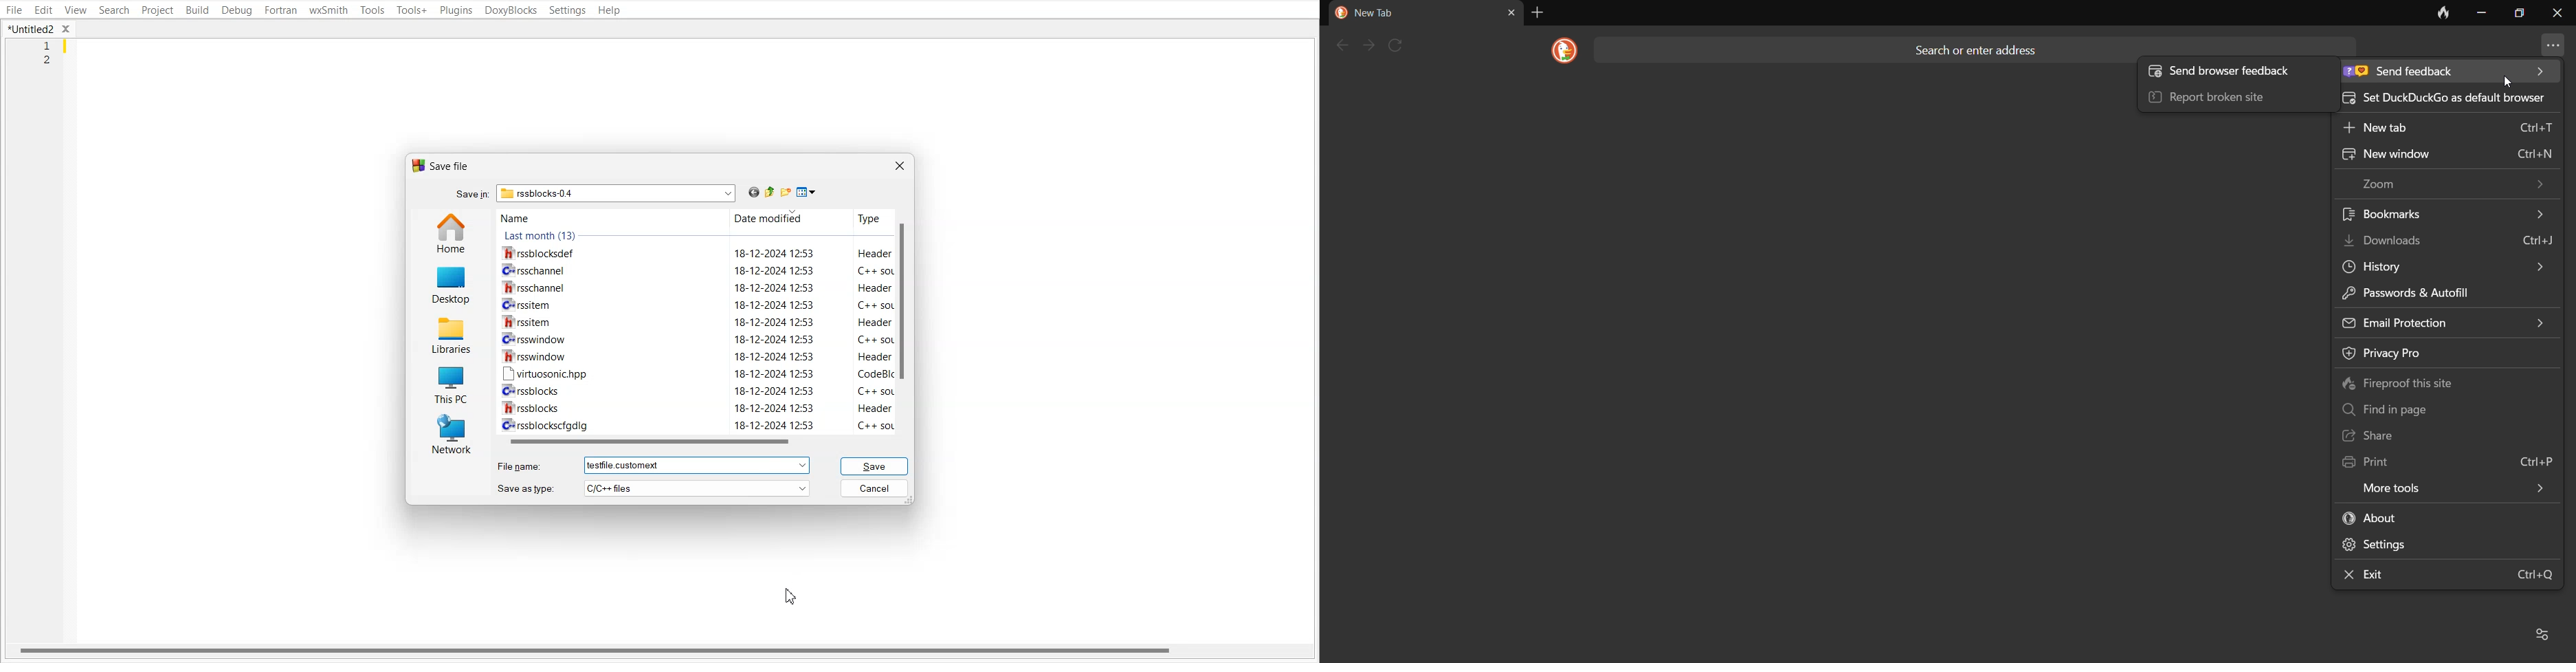 The height and width of the screenshot is (672, 2576). I want to click on Vertical scroll bar, so click(902, 322).